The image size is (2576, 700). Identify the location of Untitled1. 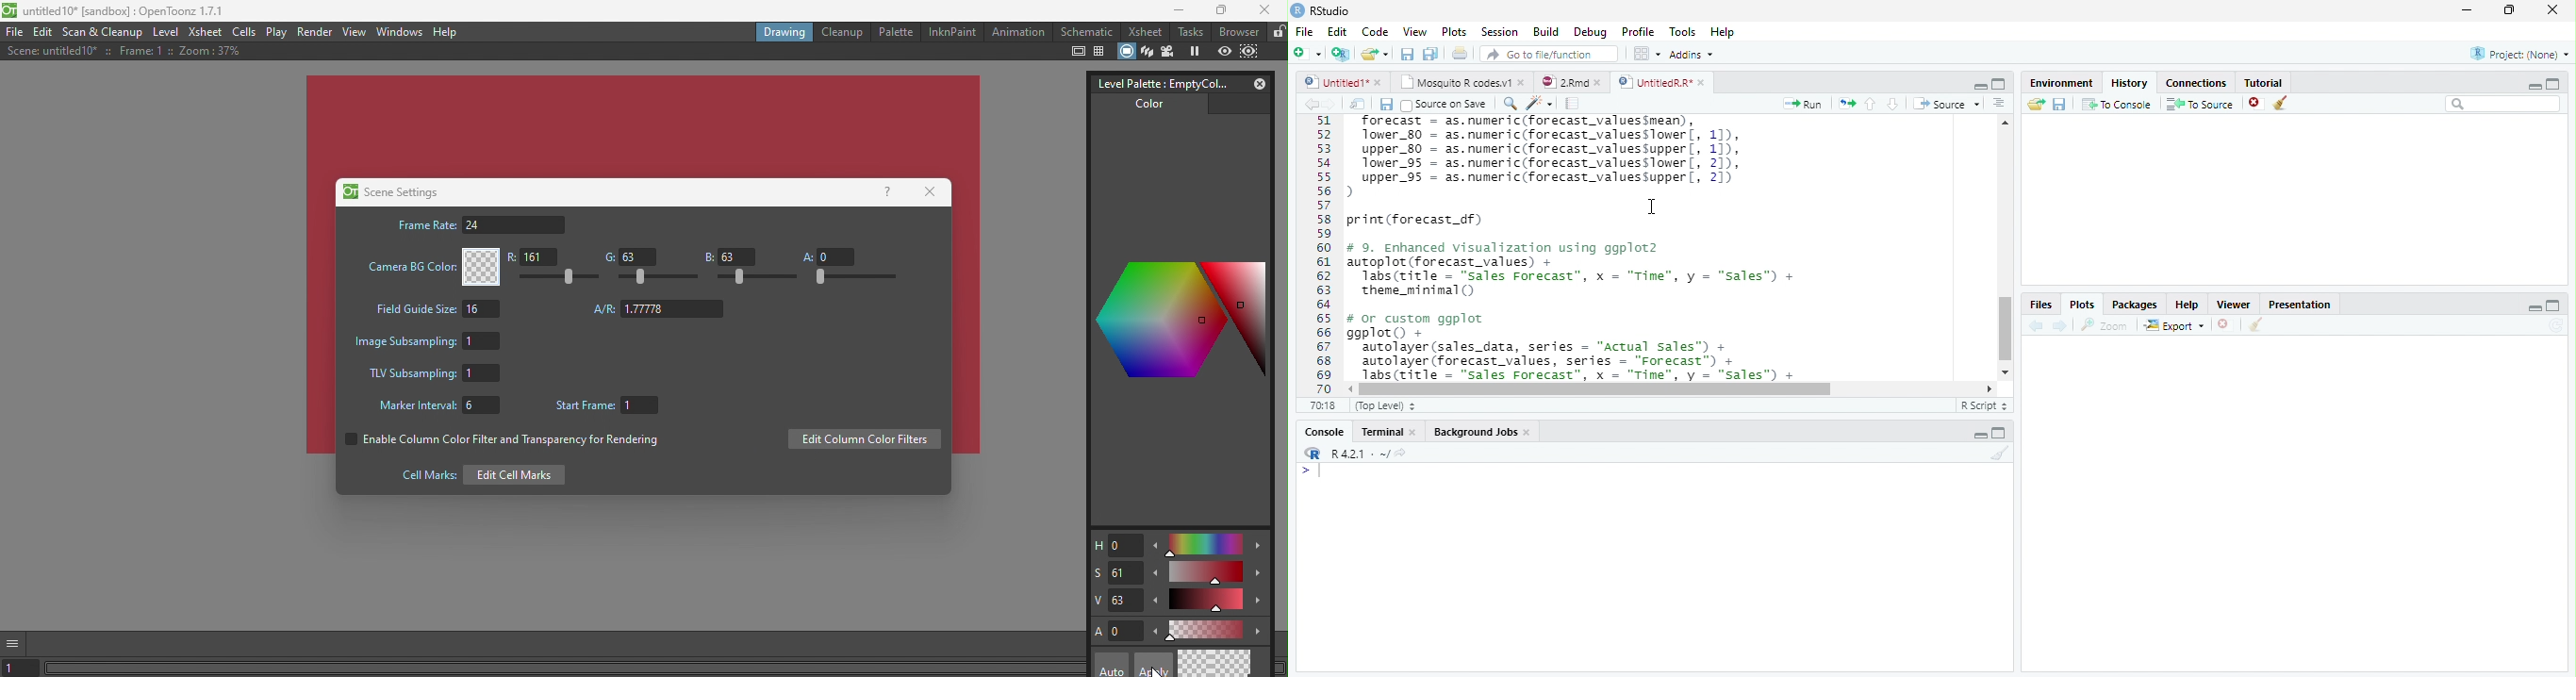
(1343, 82).